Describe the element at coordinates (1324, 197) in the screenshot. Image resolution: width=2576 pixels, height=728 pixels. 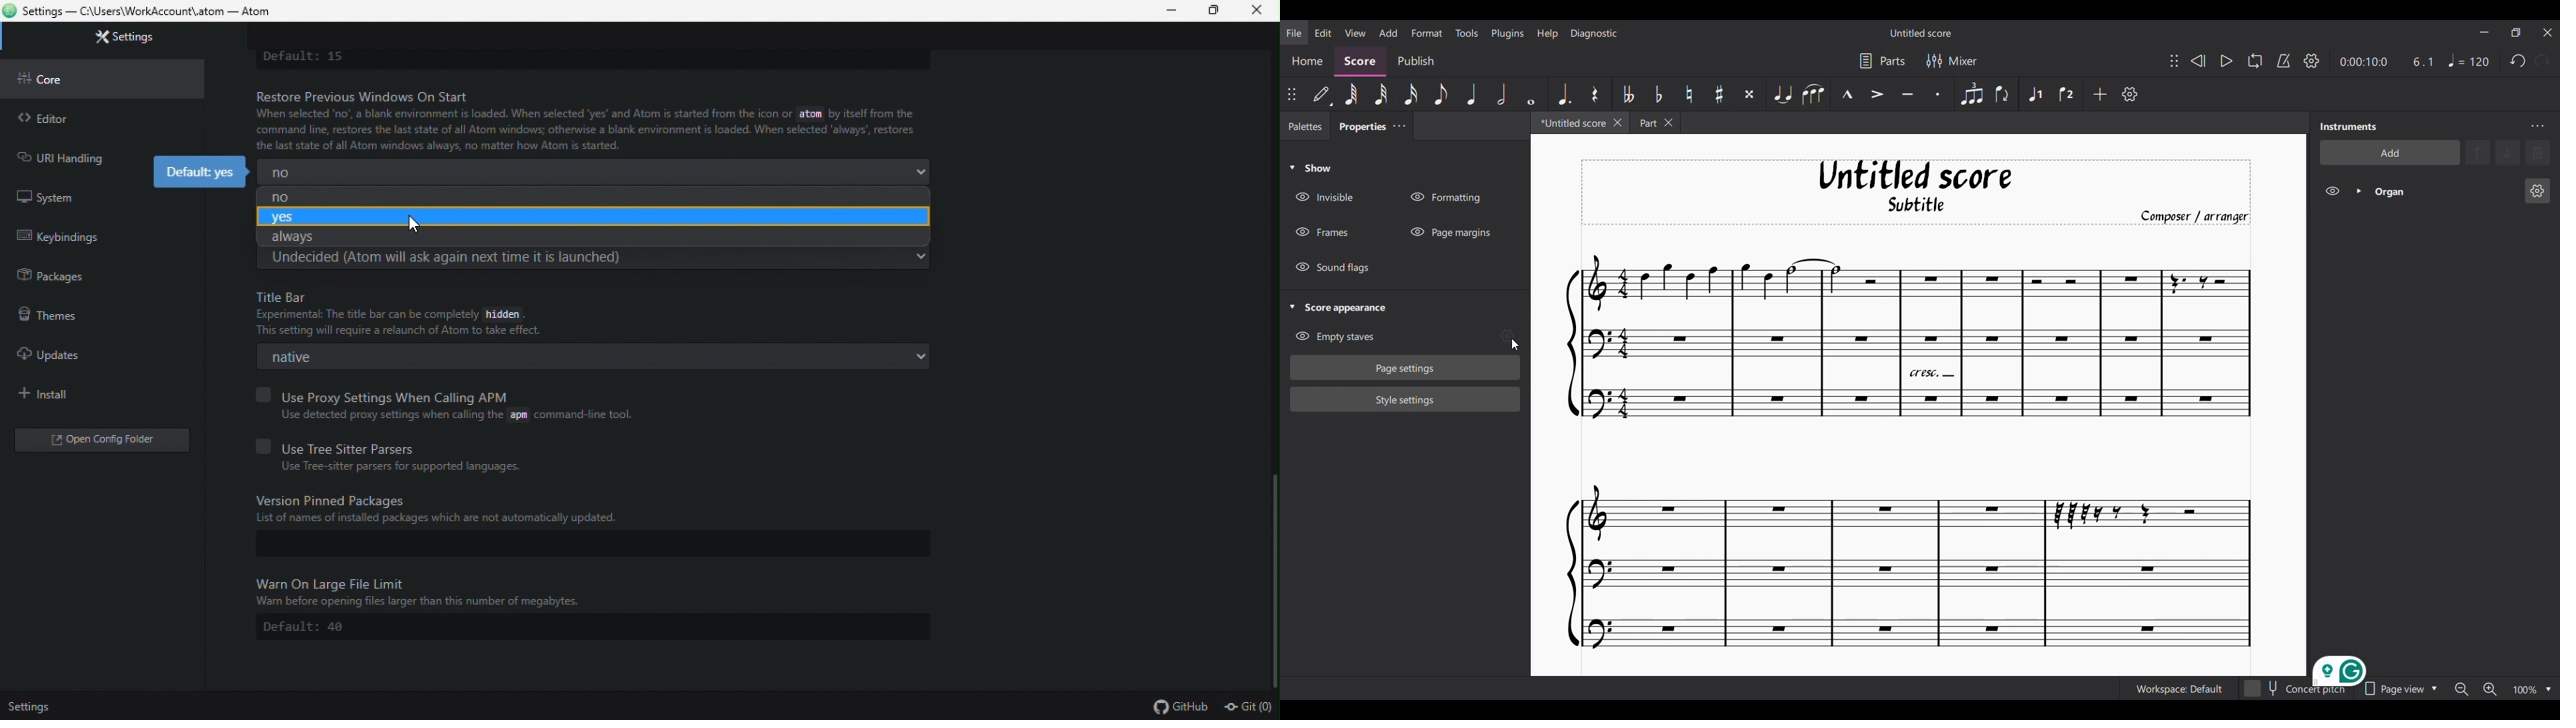
I see `Hide Invisible` at that location.